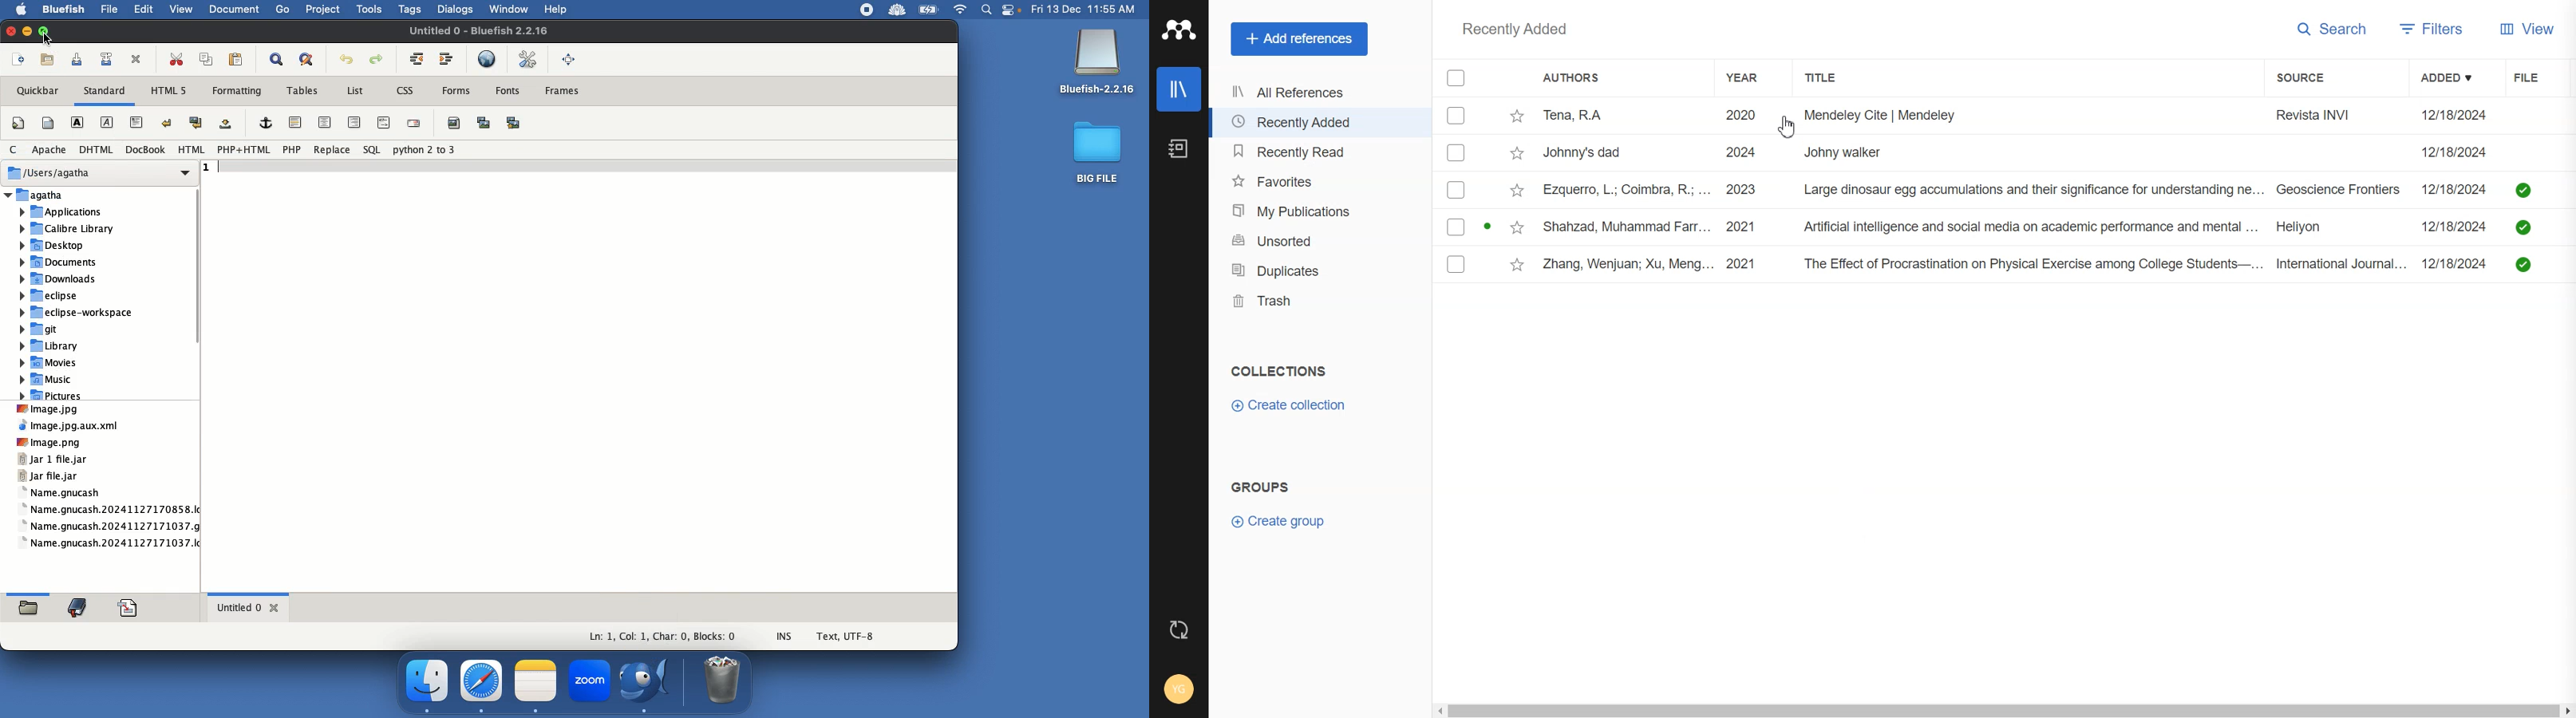  What do you see at coordinates (2537, 77) in the screenshot?
I see `File` at bounding box center [2537, 77].